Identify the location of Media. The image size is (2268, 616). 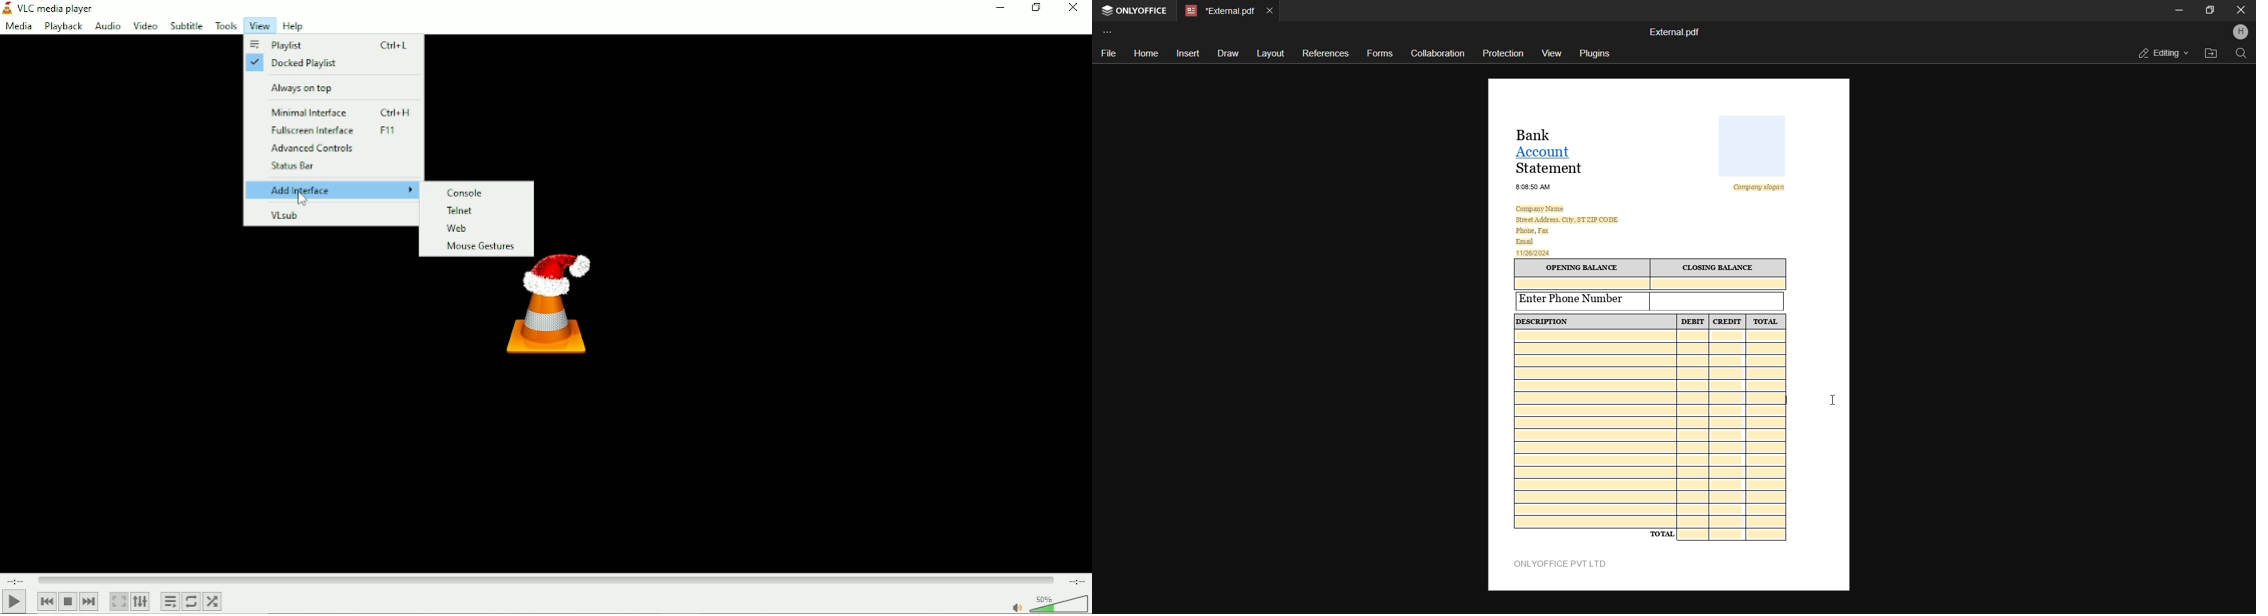
(19, 26).